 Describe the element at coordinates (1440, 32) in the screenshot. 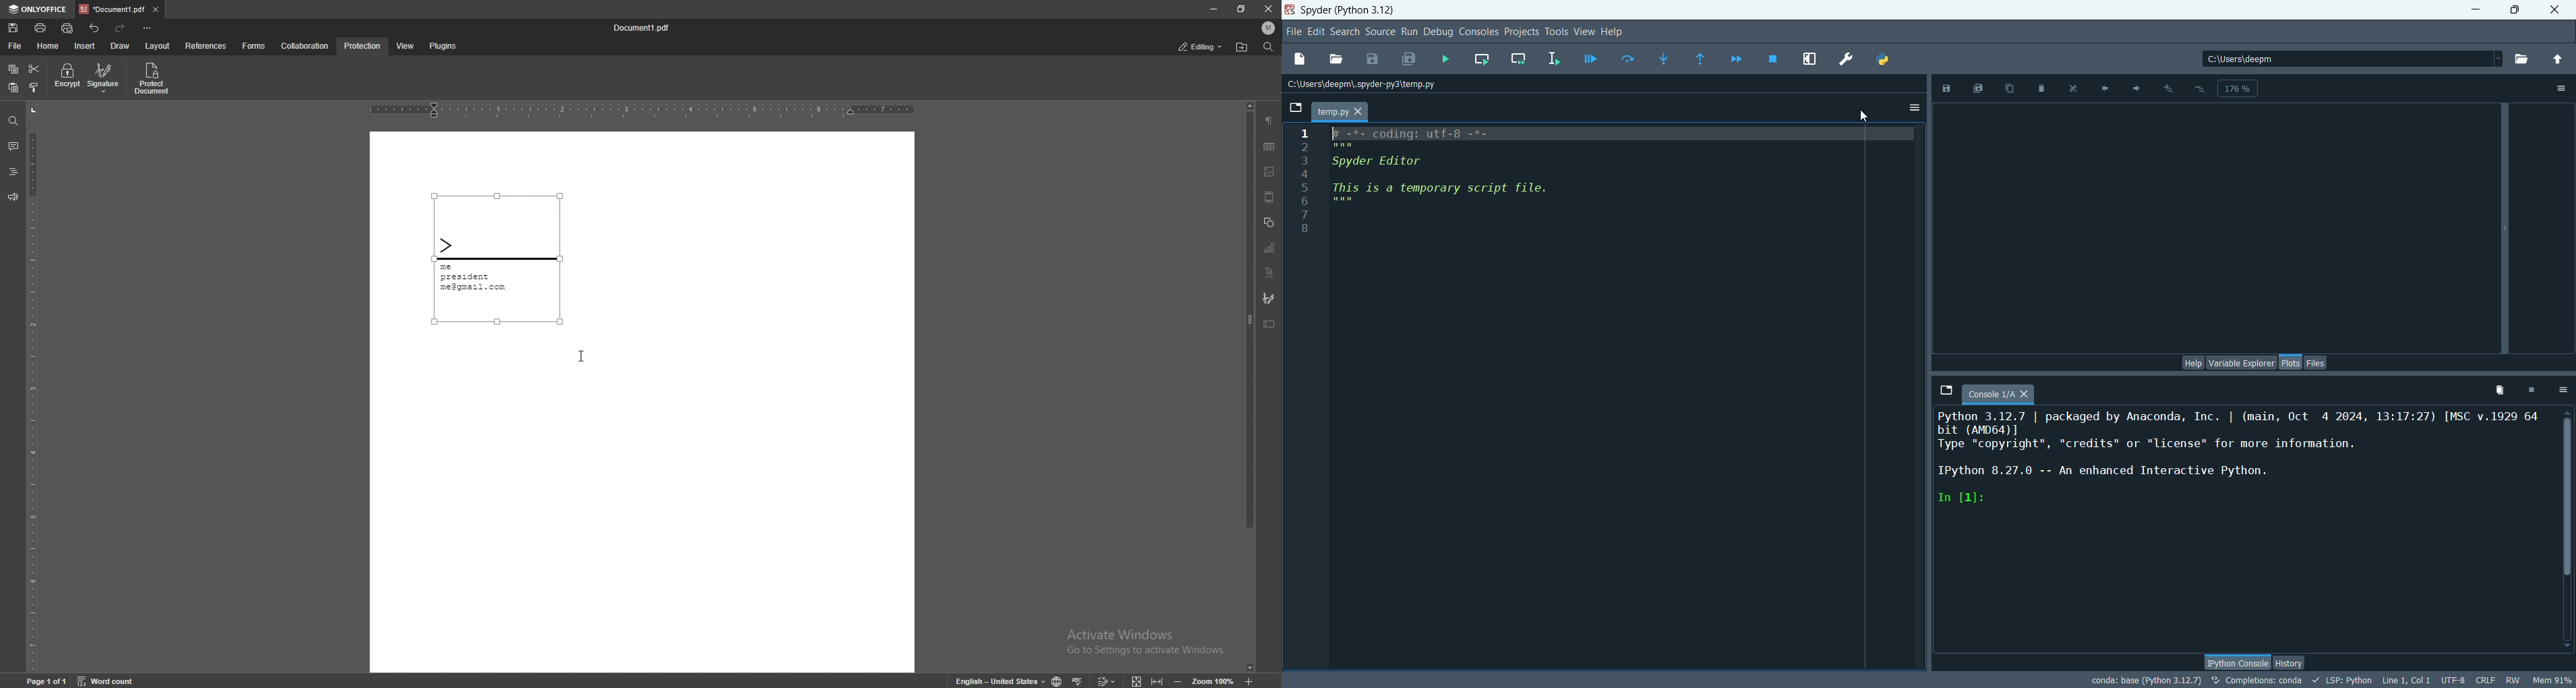

I see `debug` at that location.